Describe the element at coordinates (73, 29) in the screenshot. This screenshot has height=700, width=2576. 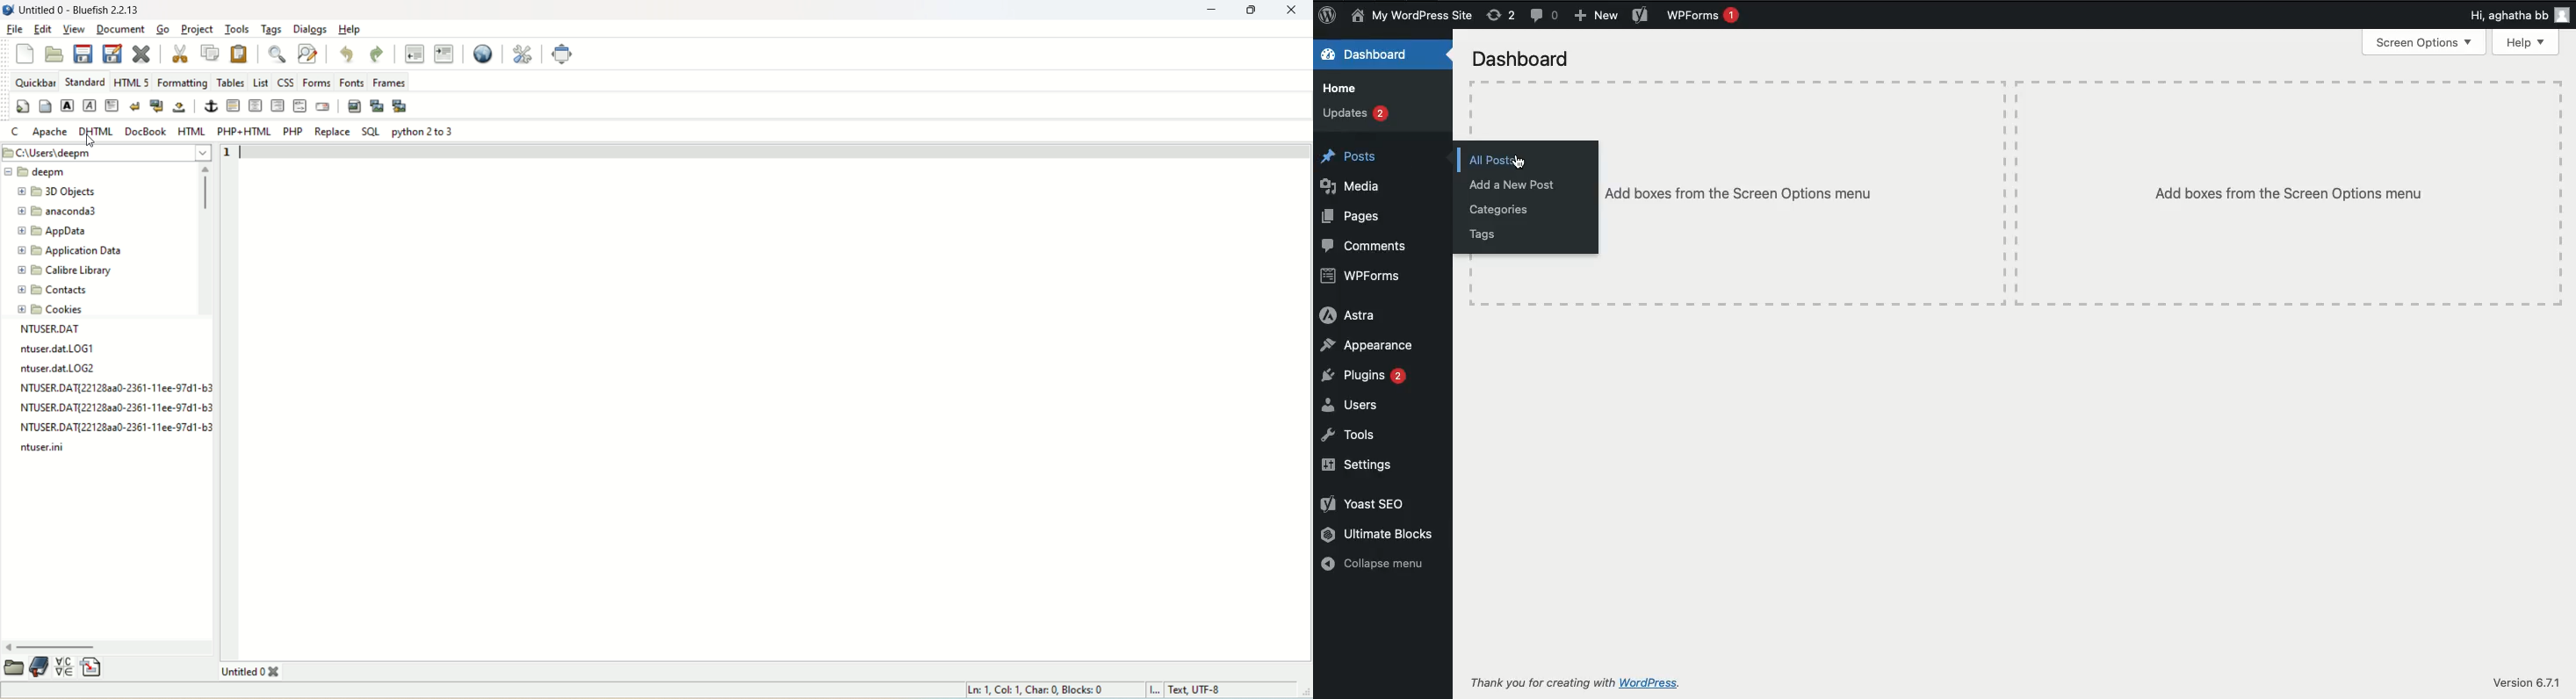
I see `view` at that location.